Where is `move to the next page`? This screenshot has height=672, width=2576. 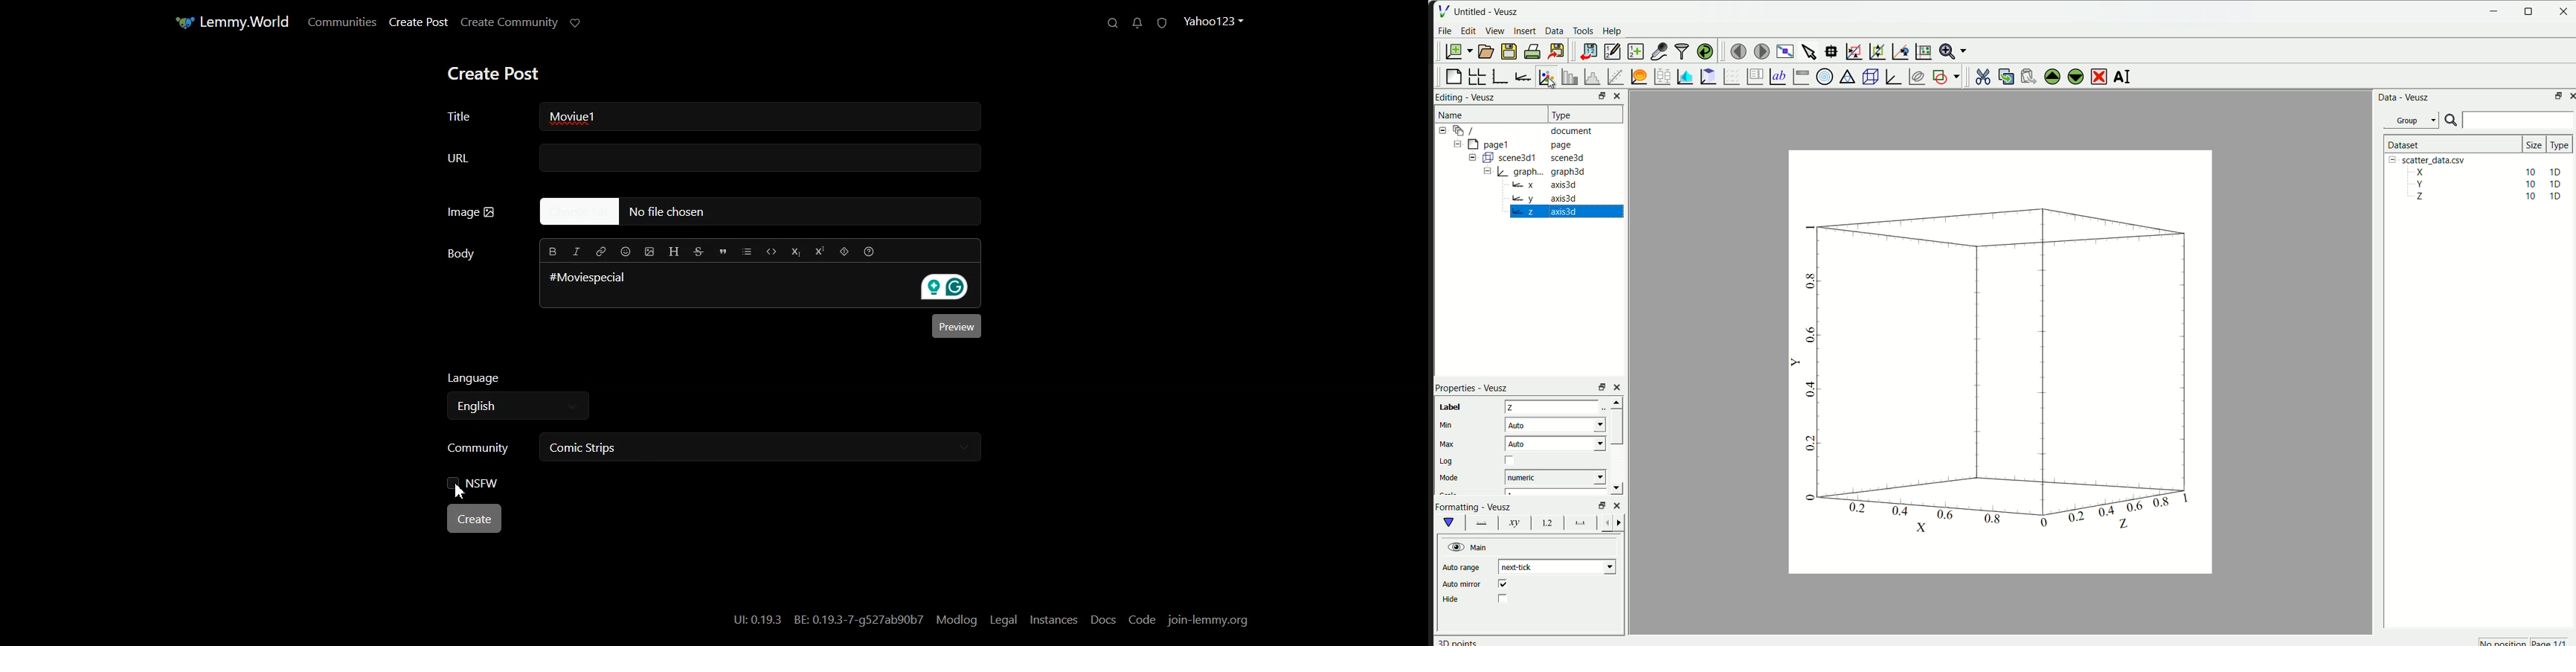
move to the next page is located at coordinates (1759, 50).